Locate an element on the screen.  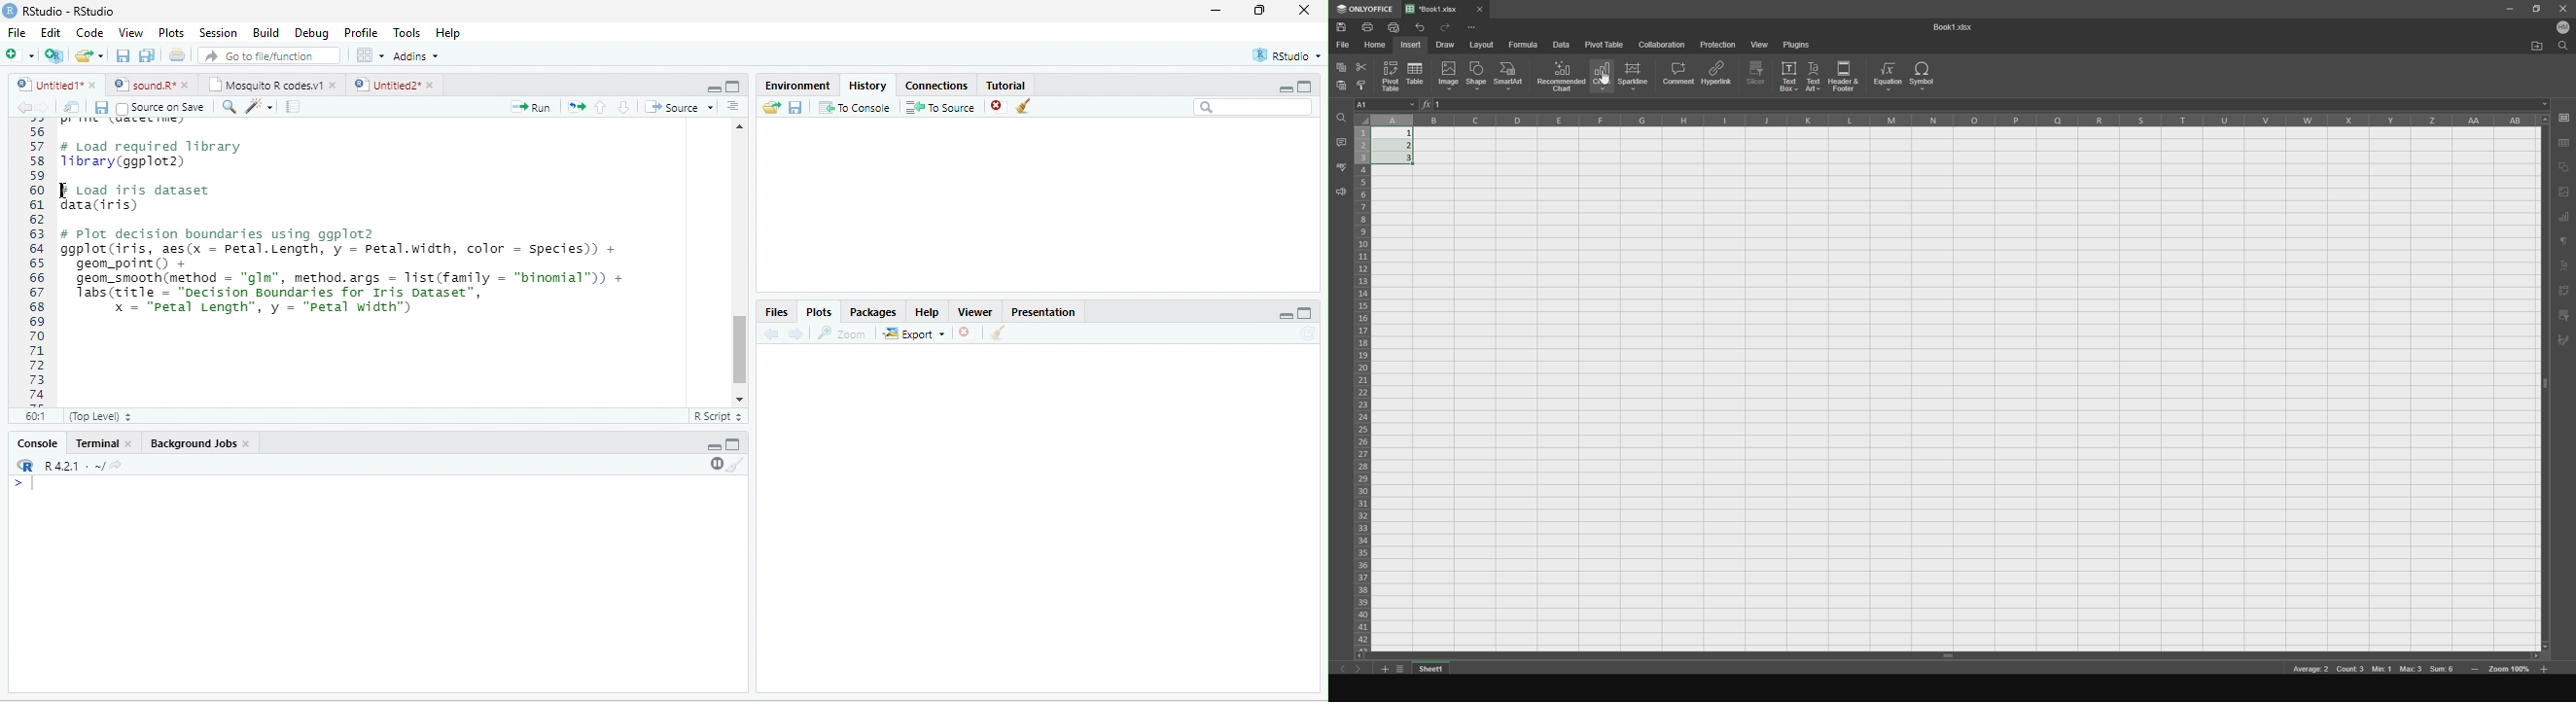
meta data is located at coordinates (2373, 670).